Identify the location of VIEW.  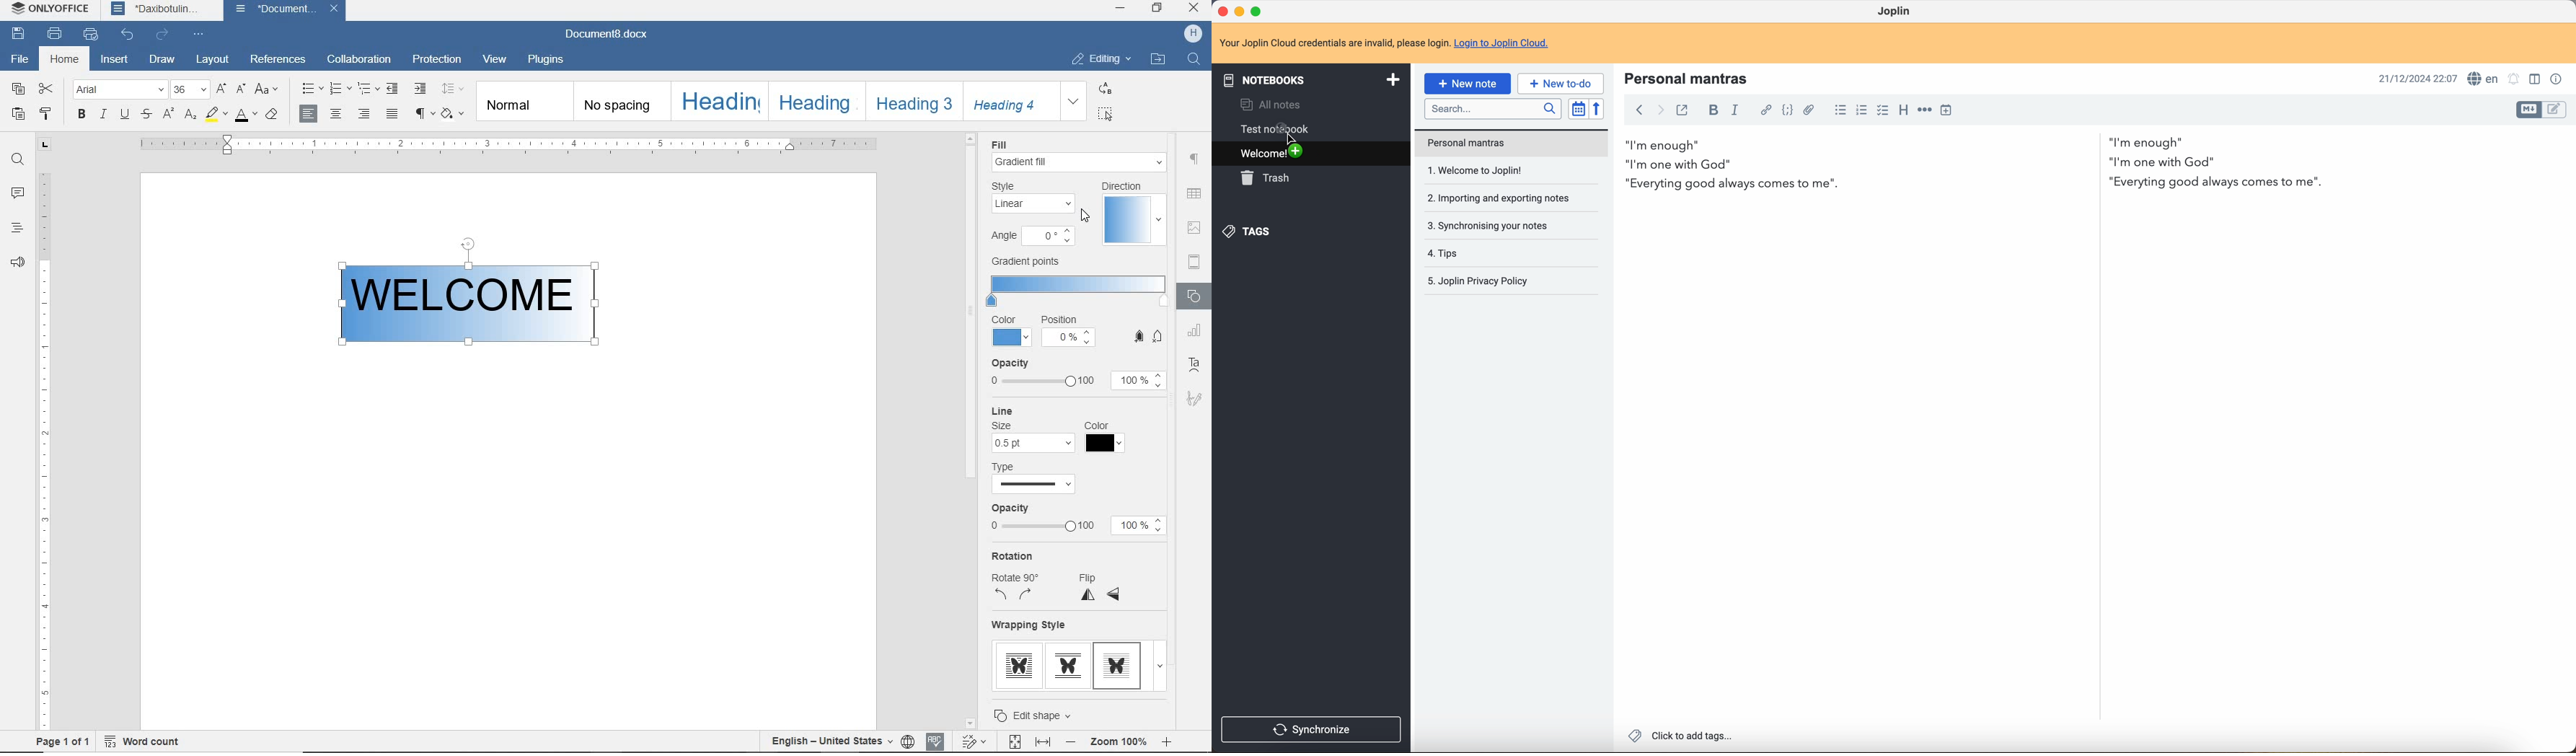
(495, 58).